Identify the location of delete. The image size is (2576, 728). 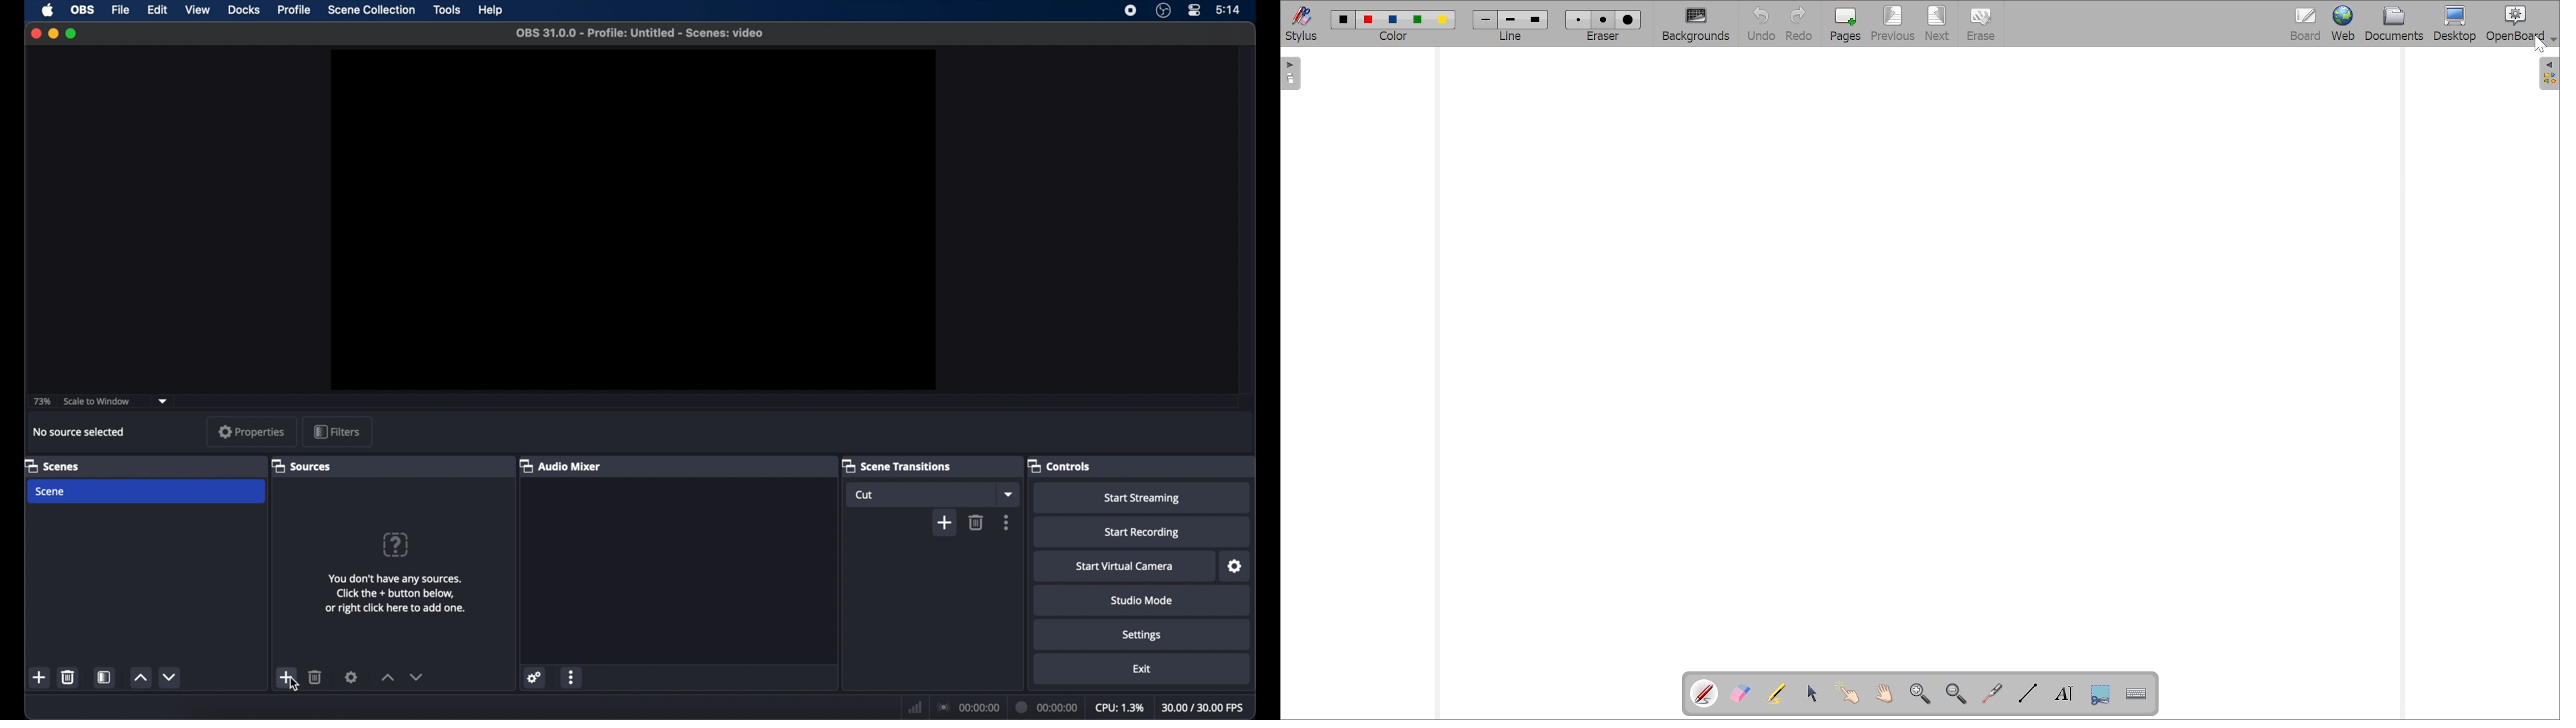
(976, 523).